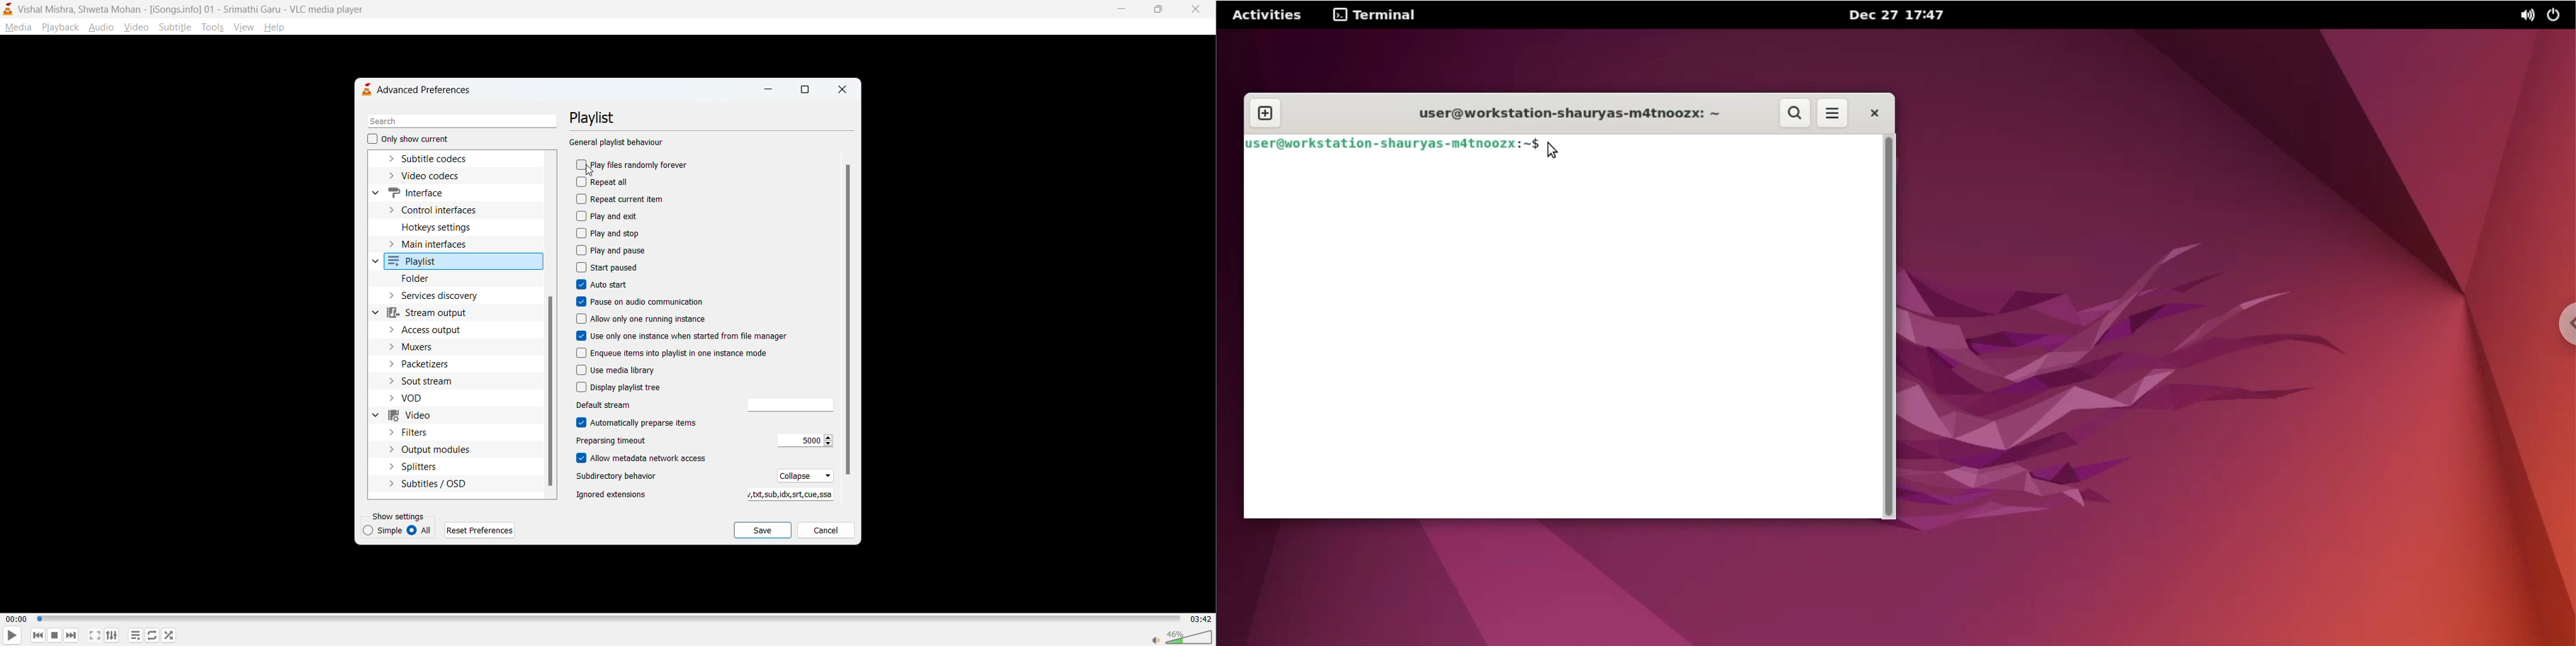 The width and height of the screenshot is (2576, 672). What do you see at coordinates (440, 209) in the screenshot?
I see `control interfaces` at bounding box center [440, 209].